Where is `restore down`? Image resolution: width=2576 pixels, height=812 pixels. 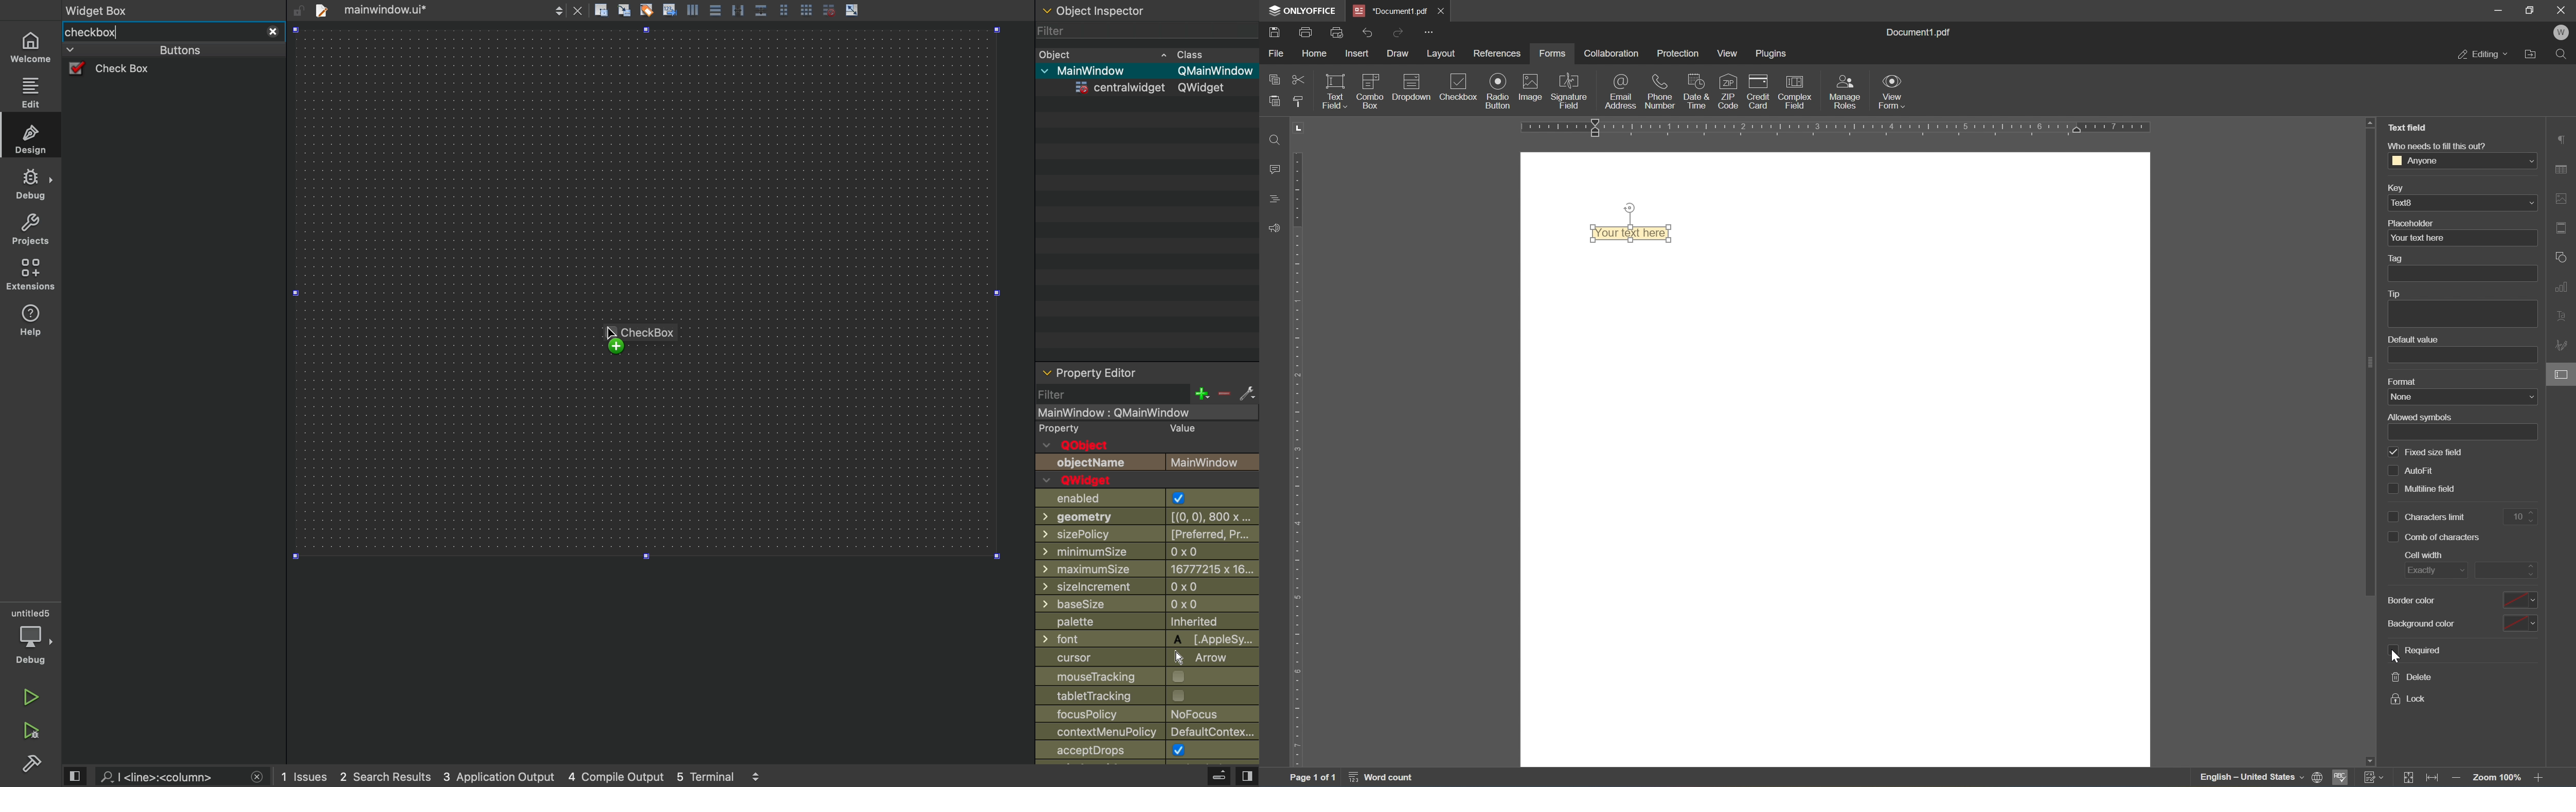 restore down is located at coordinates (2528, 10).